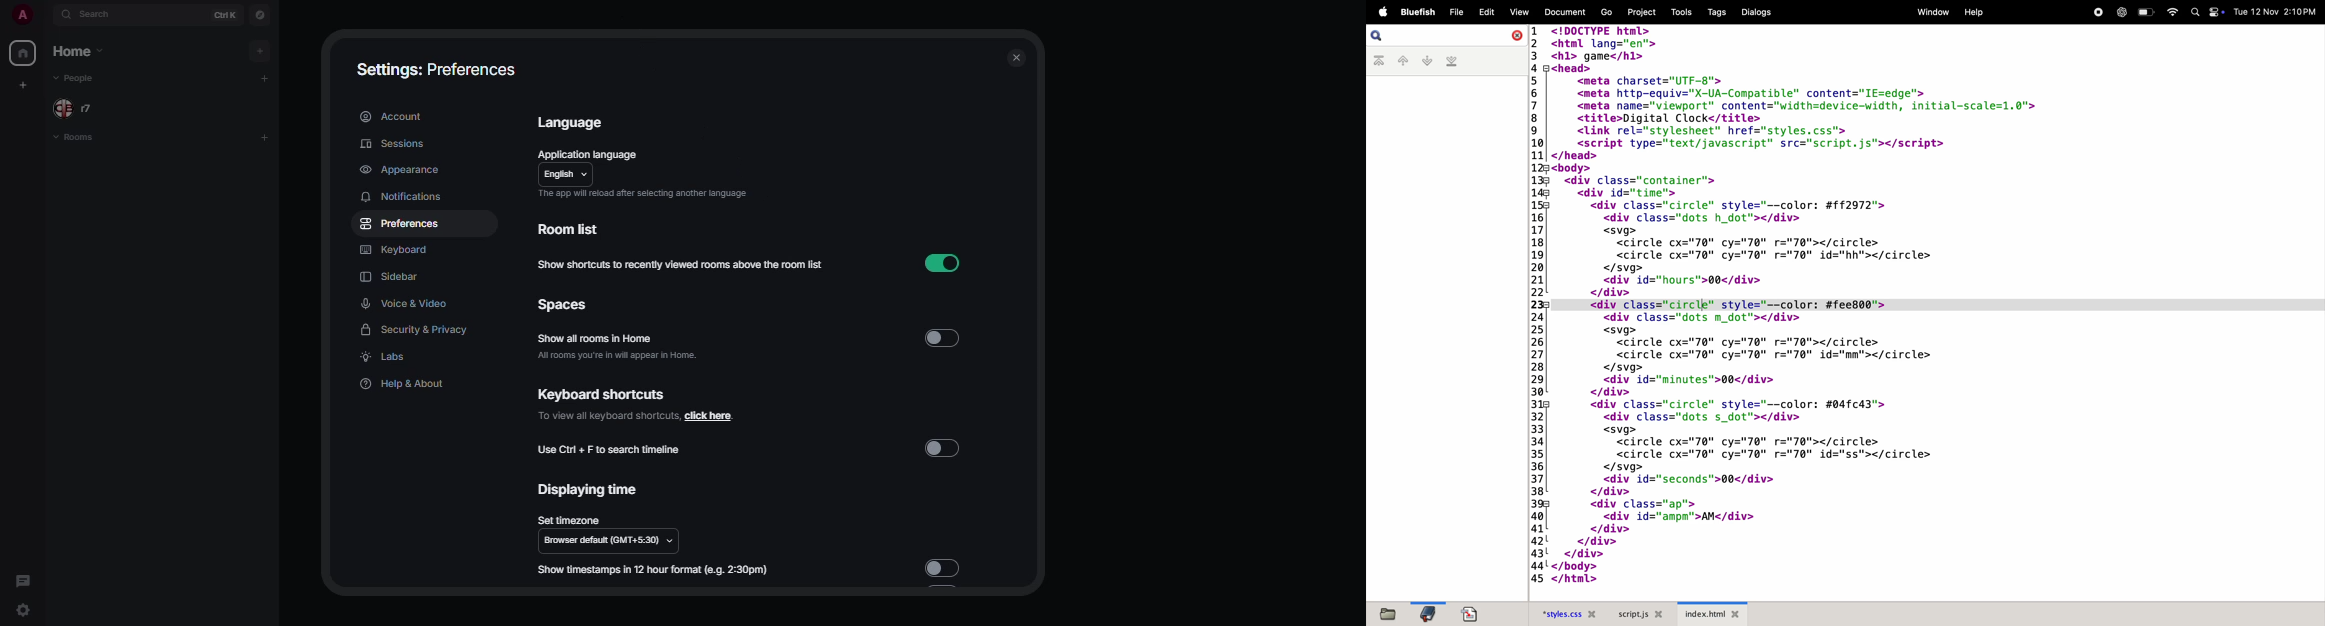 The height and width of the screenshot is (644, 2352). Describe the element at coordinates (400, 170) in the screenshot. I see `appearance` at that location.